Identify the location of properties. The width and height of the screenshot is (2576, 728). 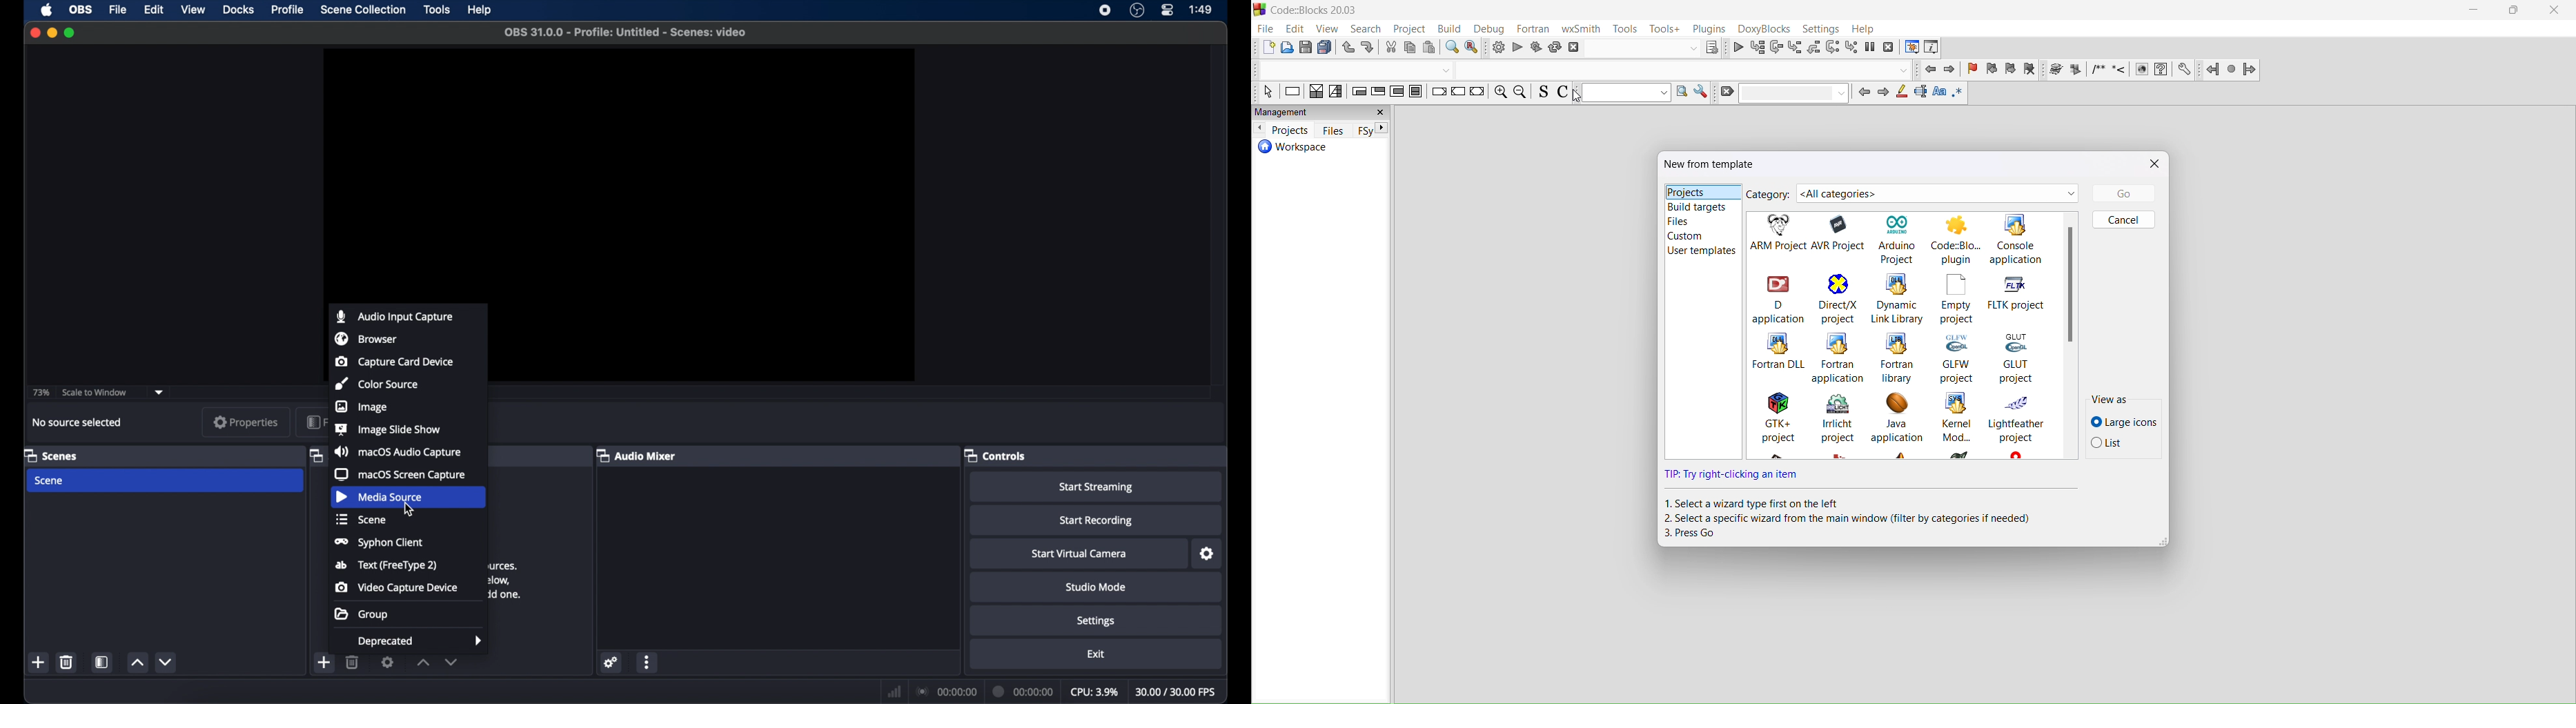
(246, 422).